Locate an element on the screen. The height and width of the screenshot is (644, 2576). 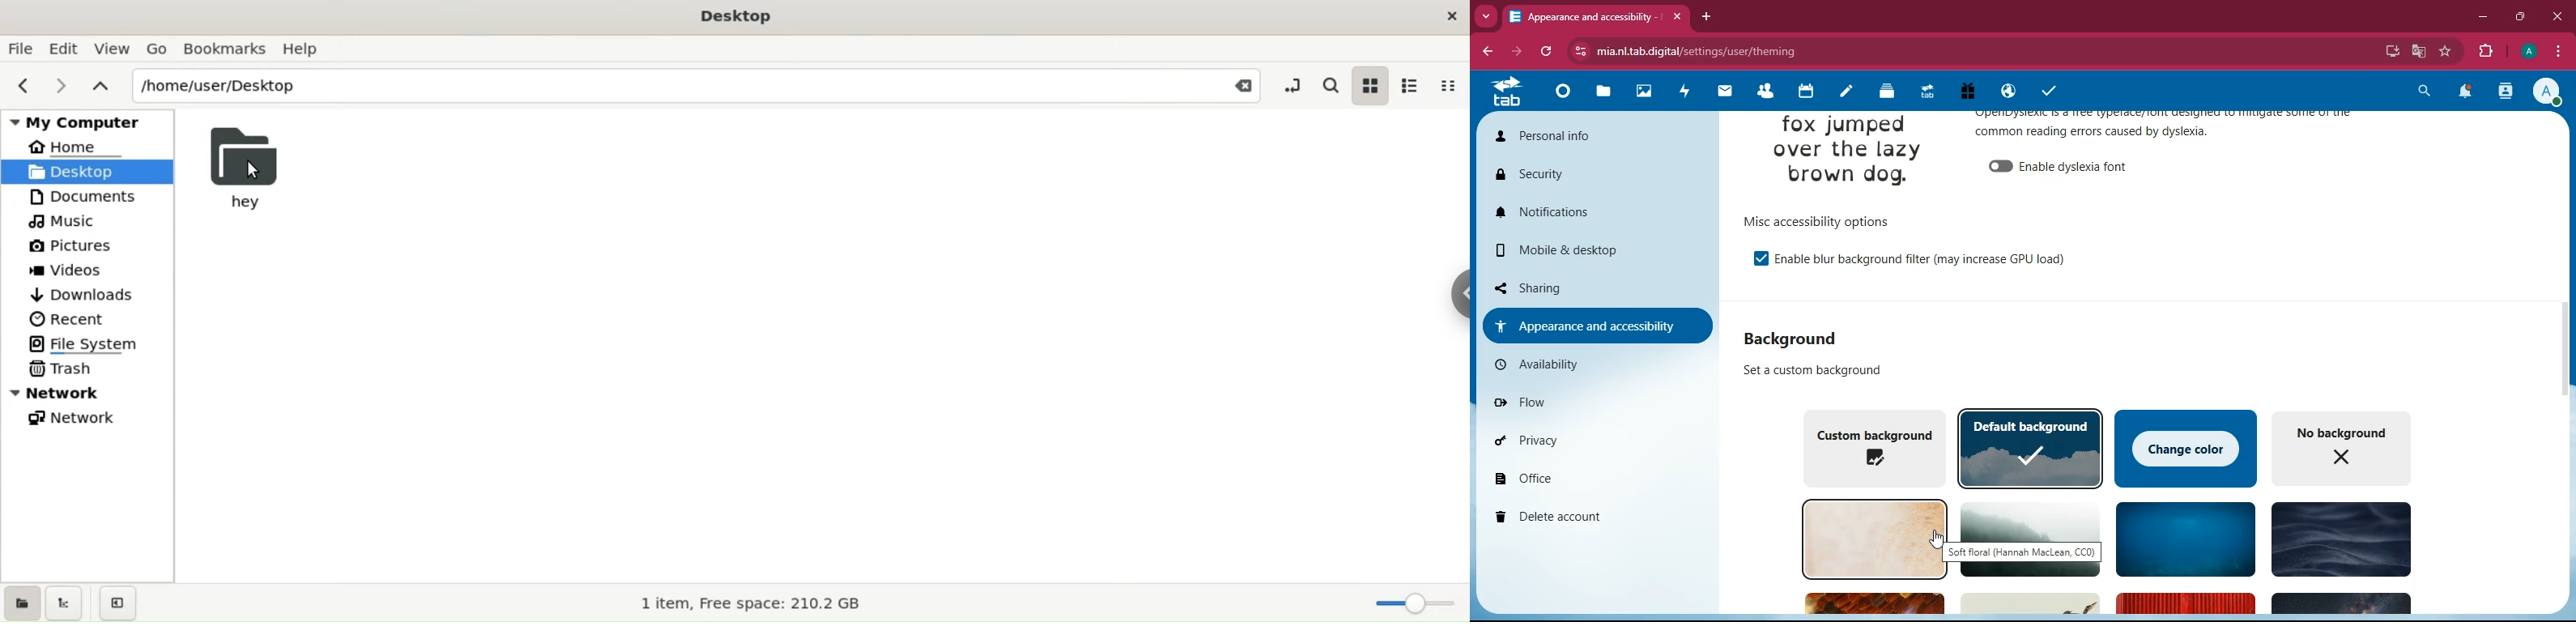
Home is located at coordinates (77, 146).